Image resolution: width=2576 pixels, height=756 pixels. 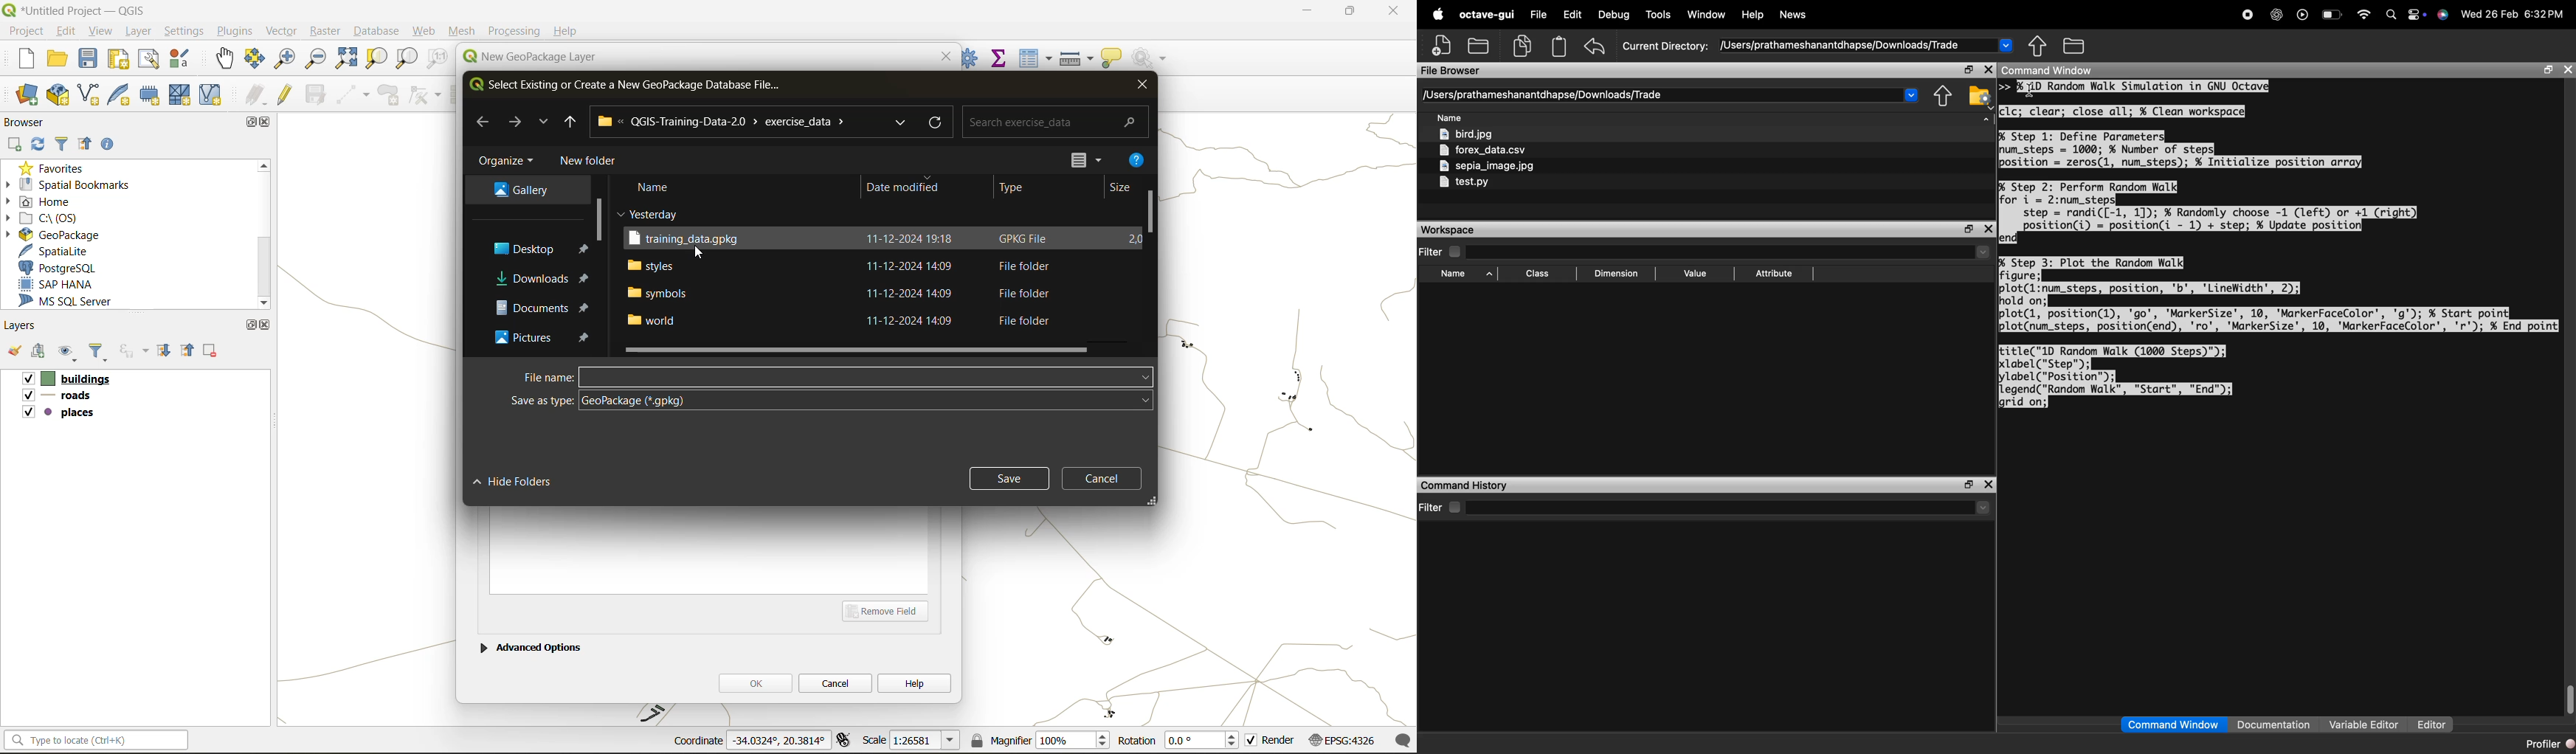 What do you see at coordinates (122, 98) in the screenshot?
I see `new spatialite` at bounding box center [122, 98].